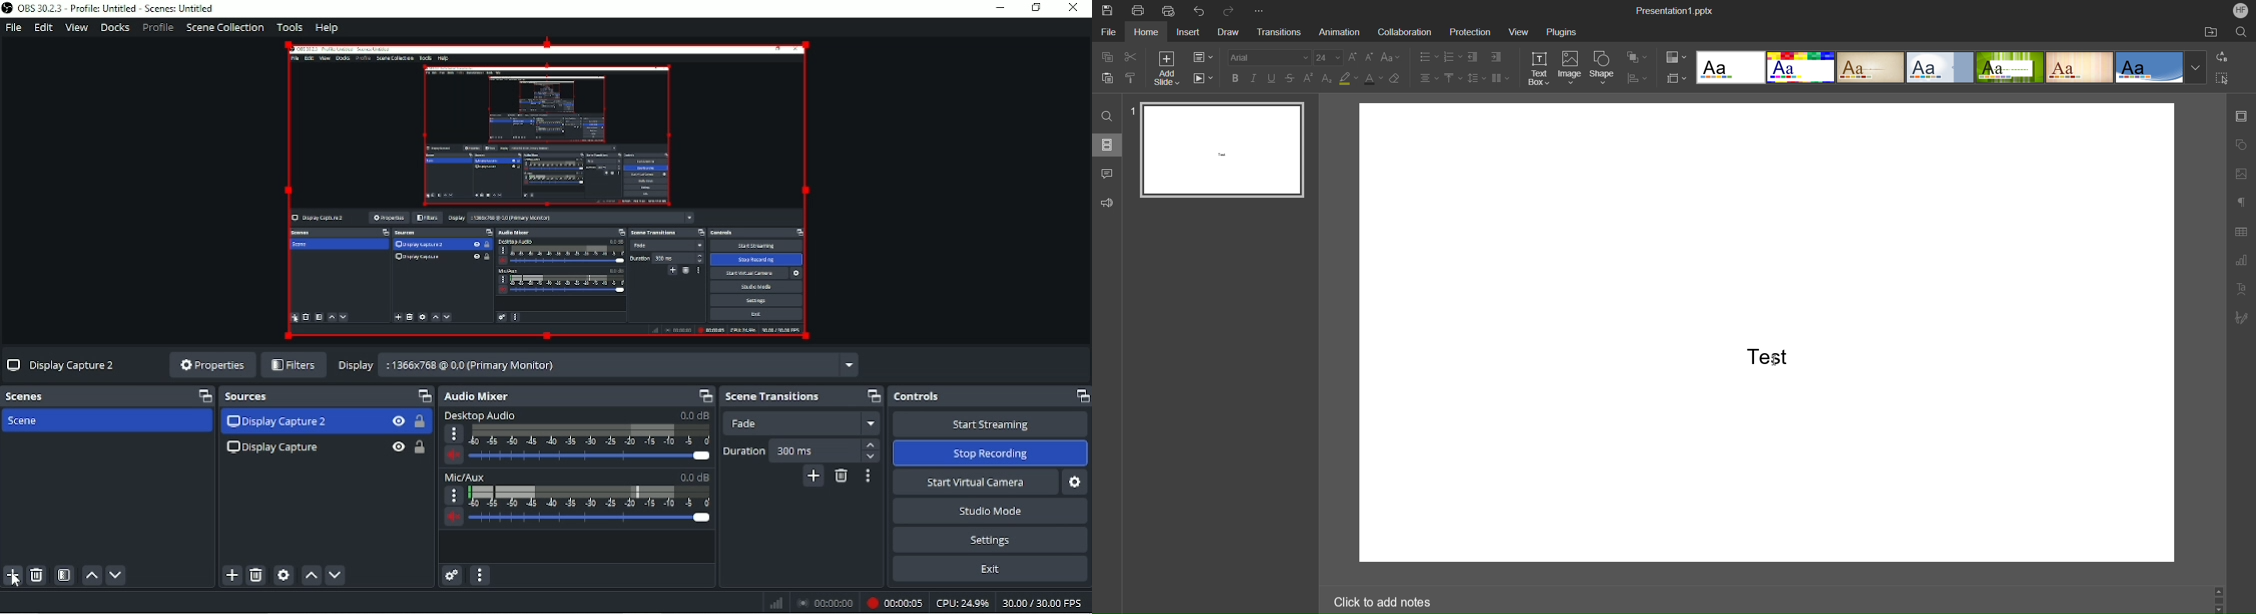 The height and width of the screenshot is (616, 2268). What do you see at coordinates (1452, 57) in the screenshot?
I see `Numbered List` at bounding box center [1452, 57].